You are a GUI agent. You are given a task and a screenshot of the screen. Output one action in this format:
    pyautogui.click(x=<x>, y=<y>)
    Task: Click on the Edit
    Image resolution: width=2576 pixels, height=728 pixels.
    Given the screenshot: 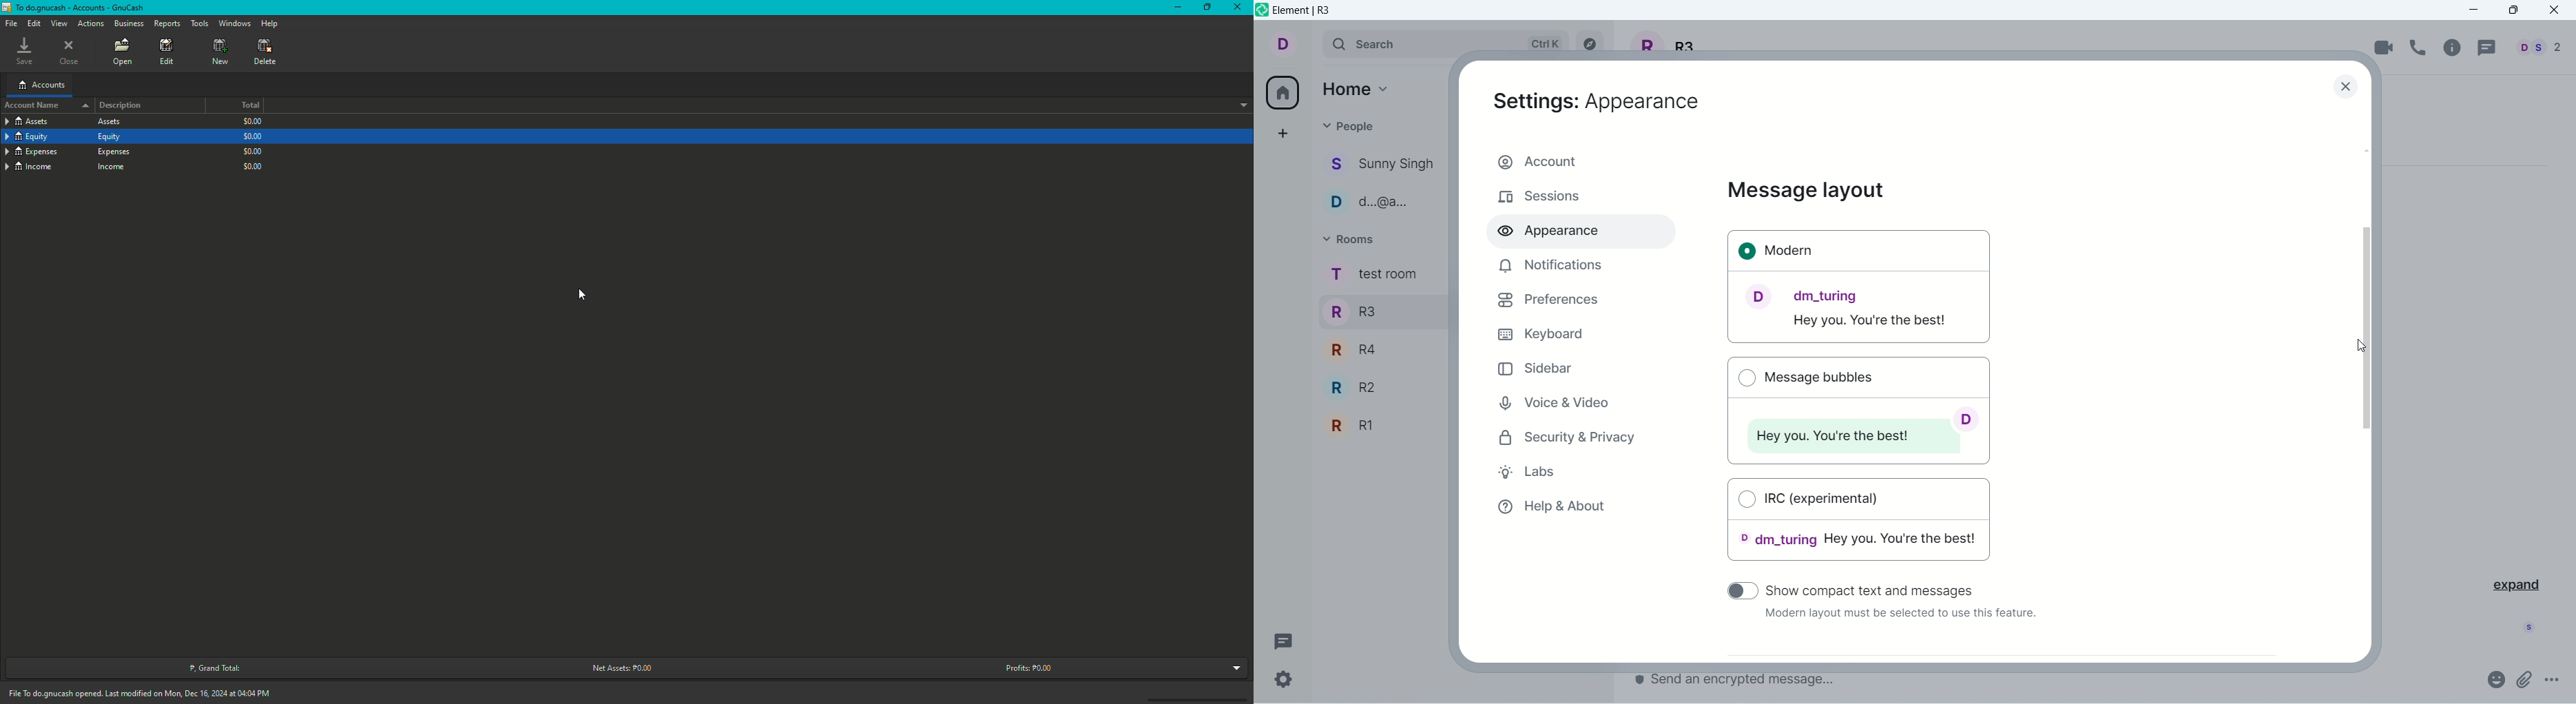 What is the action you would take?
    pyautogui.click(x=35, y=24)
    